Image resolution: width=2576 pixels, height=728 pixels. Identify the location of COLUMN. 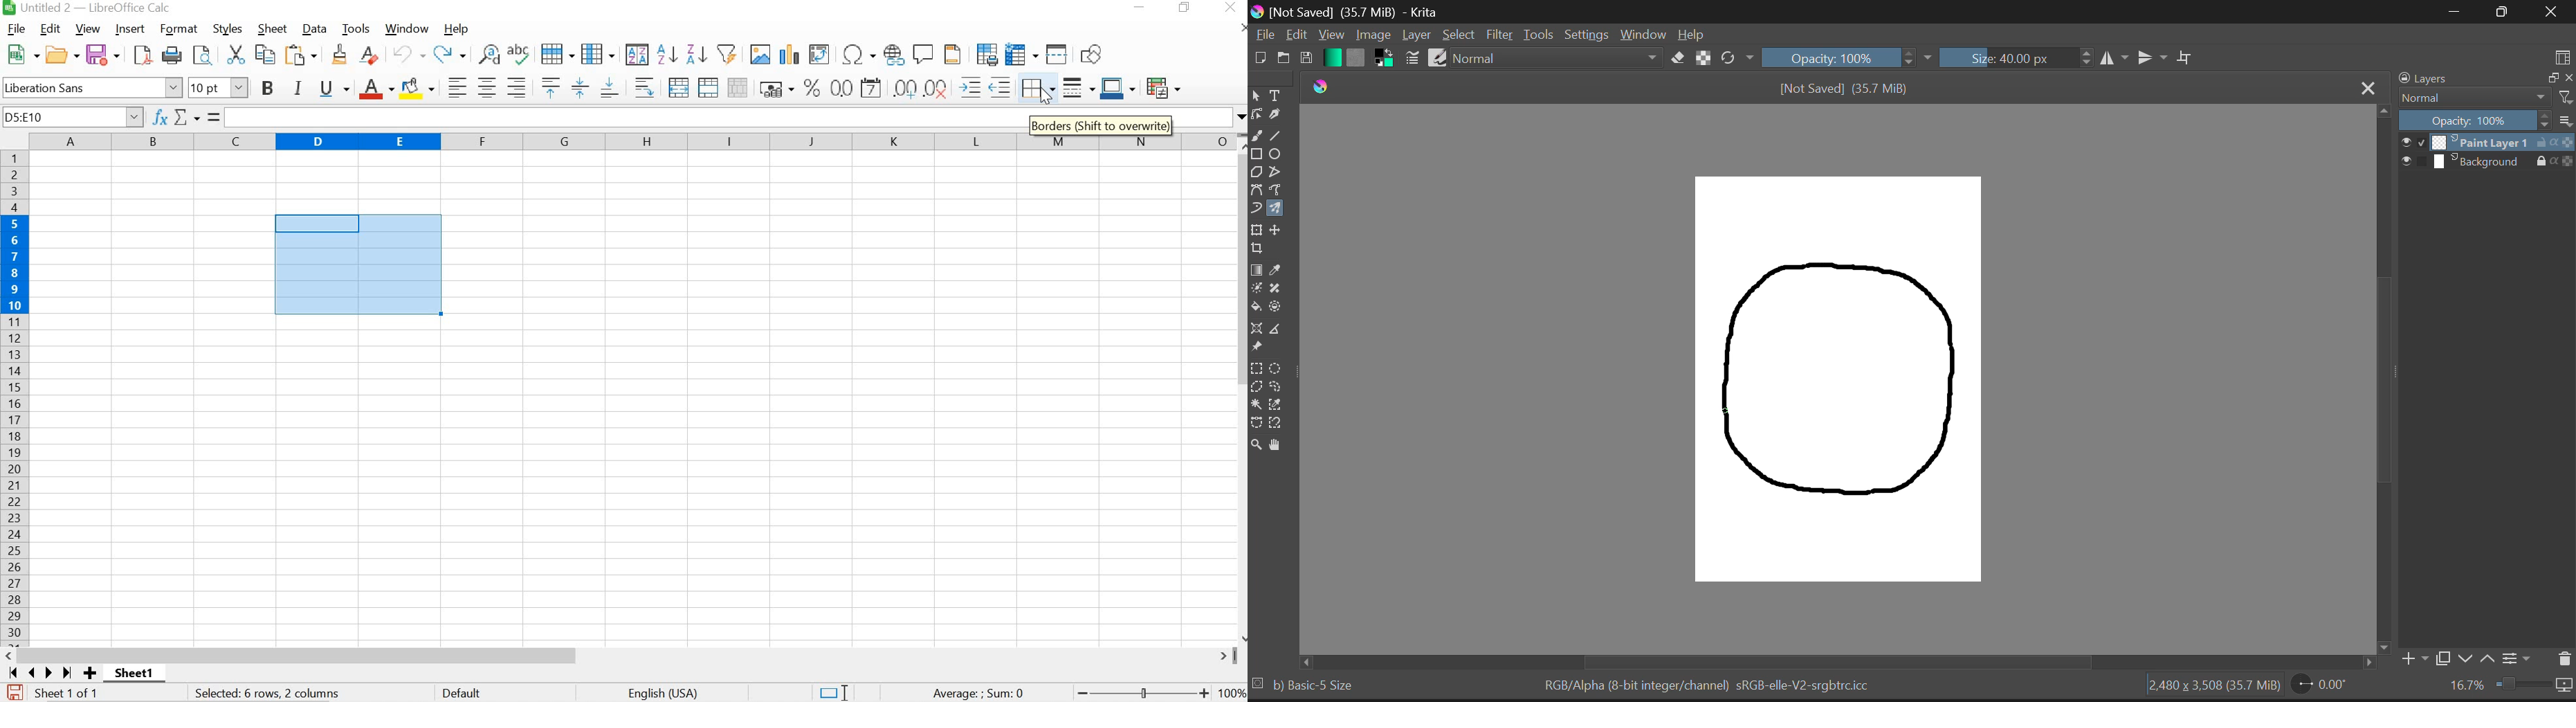
(598, 54).